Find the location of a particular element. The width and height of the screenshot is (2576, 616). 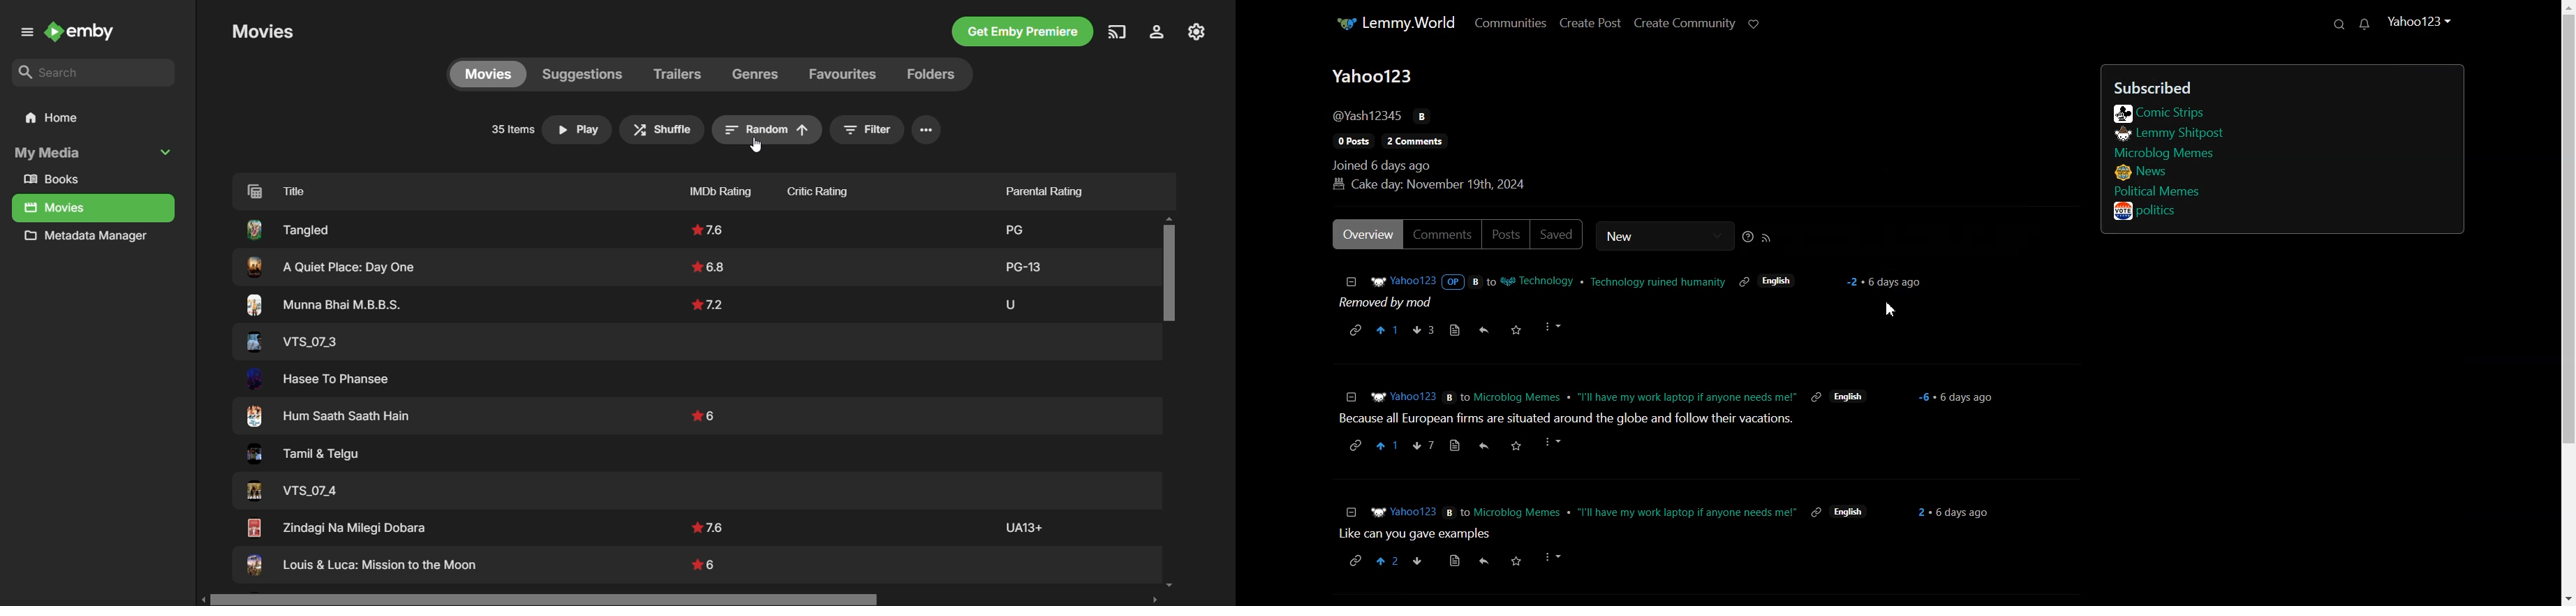

Downvote is located at coordinates (1423, 330).